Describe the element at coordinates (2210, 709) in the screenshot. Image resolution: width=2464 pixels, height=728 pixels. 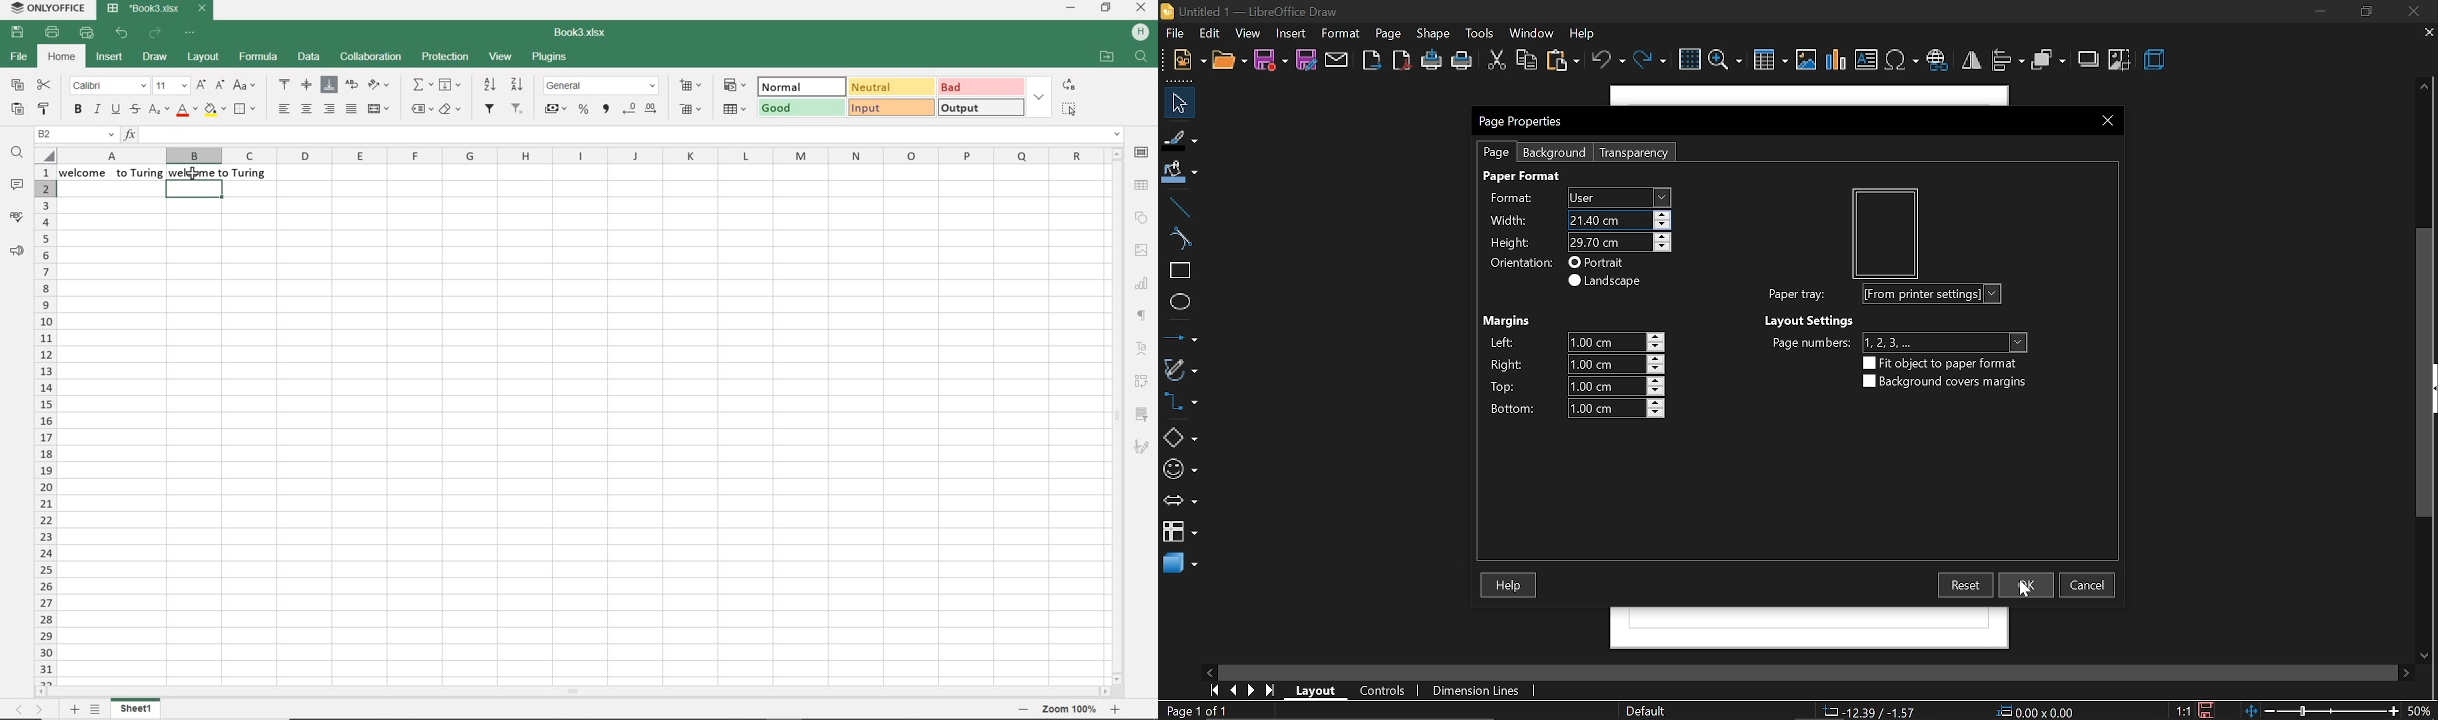
I see `save` at that location.